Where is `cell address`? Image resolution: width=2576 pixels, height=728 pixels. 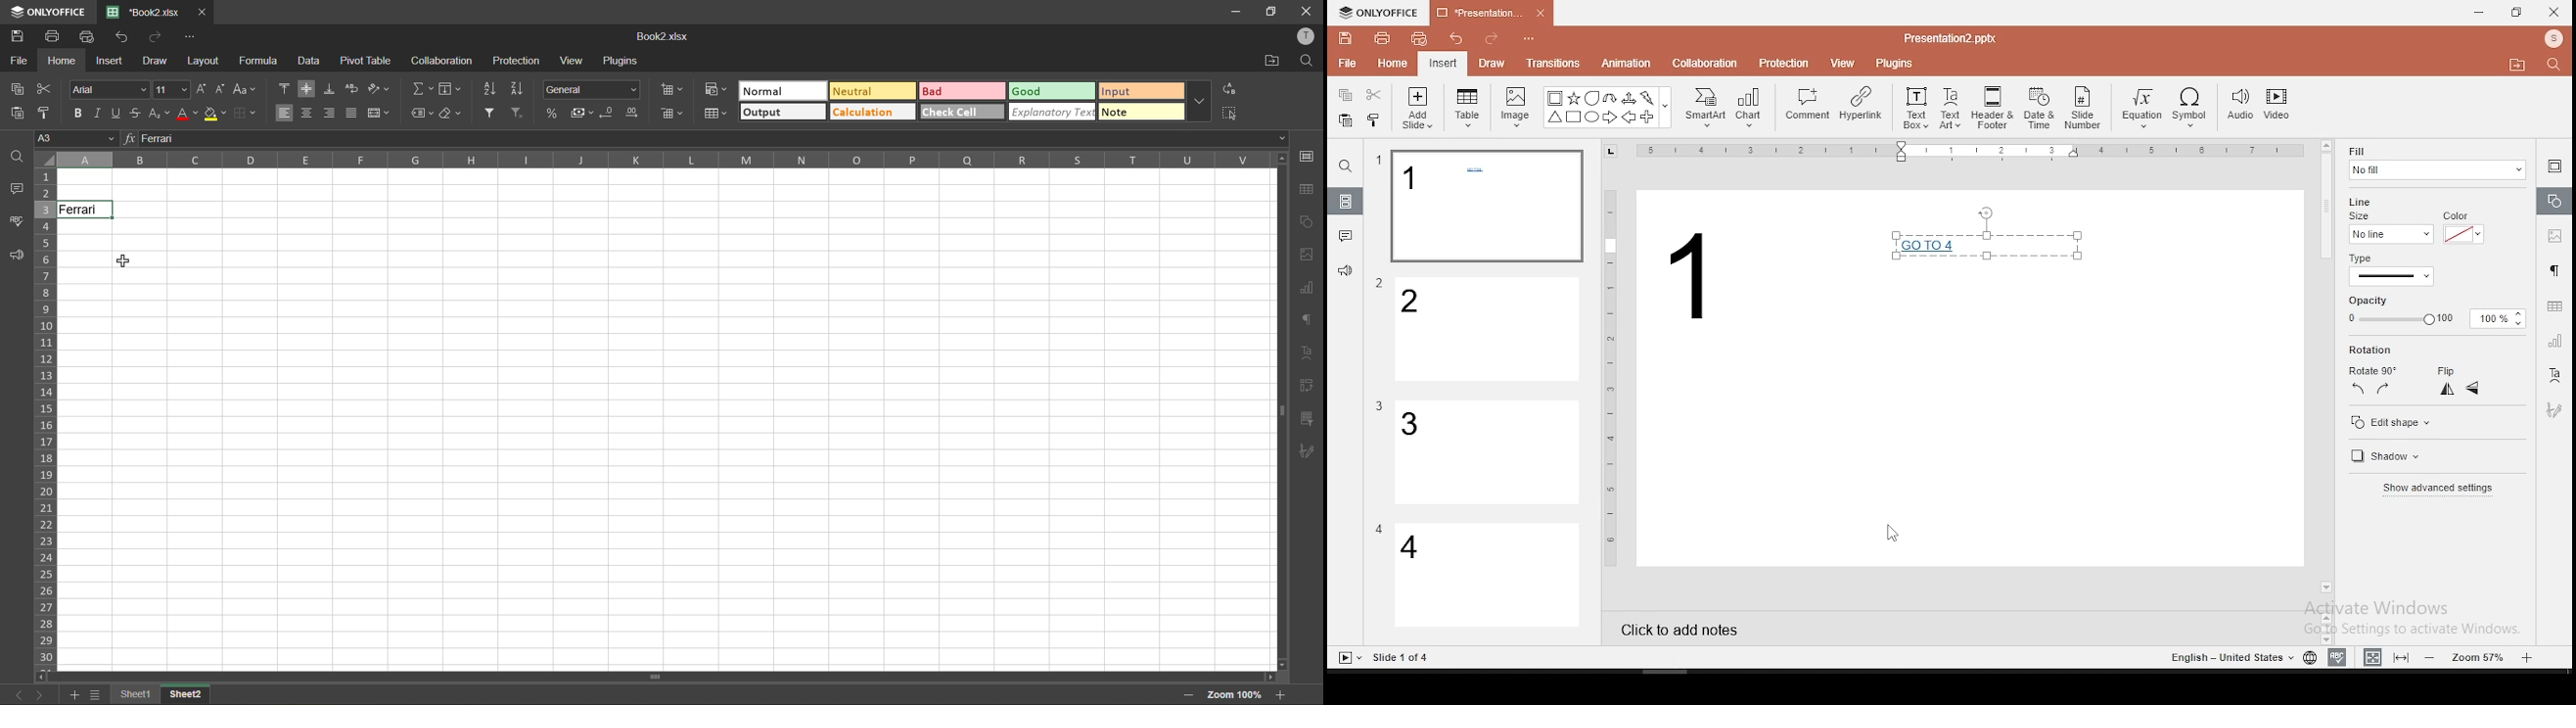 cell address is located at coordinates (75, 137).